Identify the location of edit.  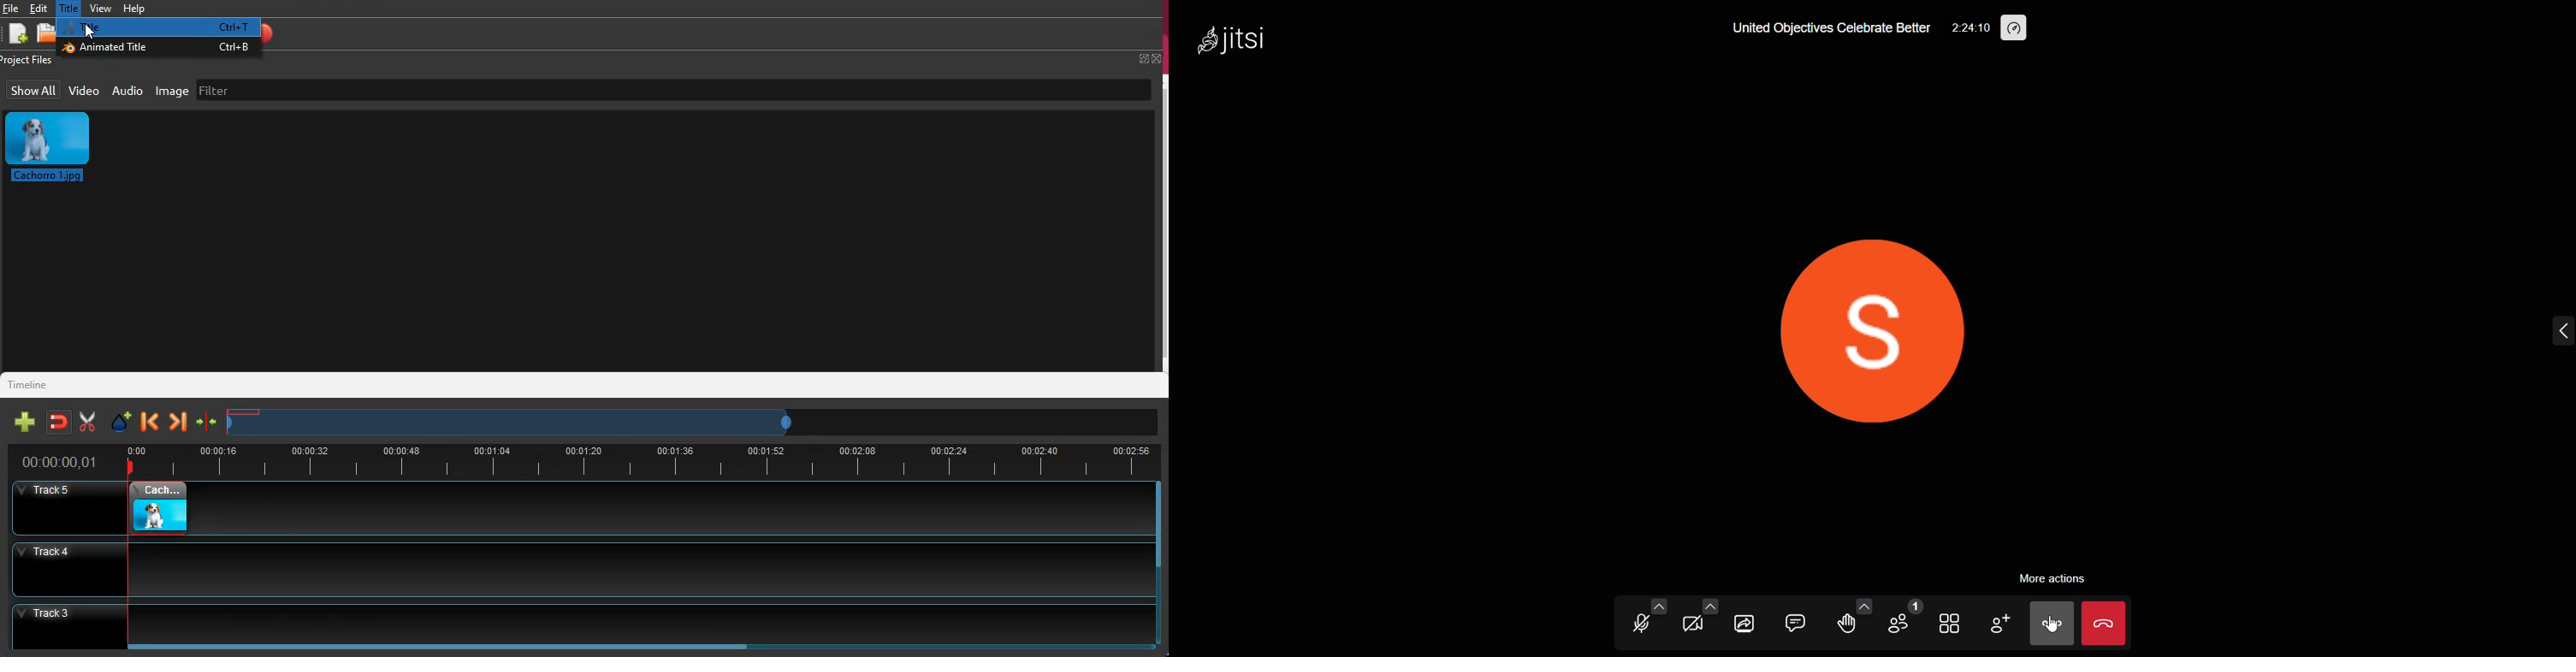
(42, 9).